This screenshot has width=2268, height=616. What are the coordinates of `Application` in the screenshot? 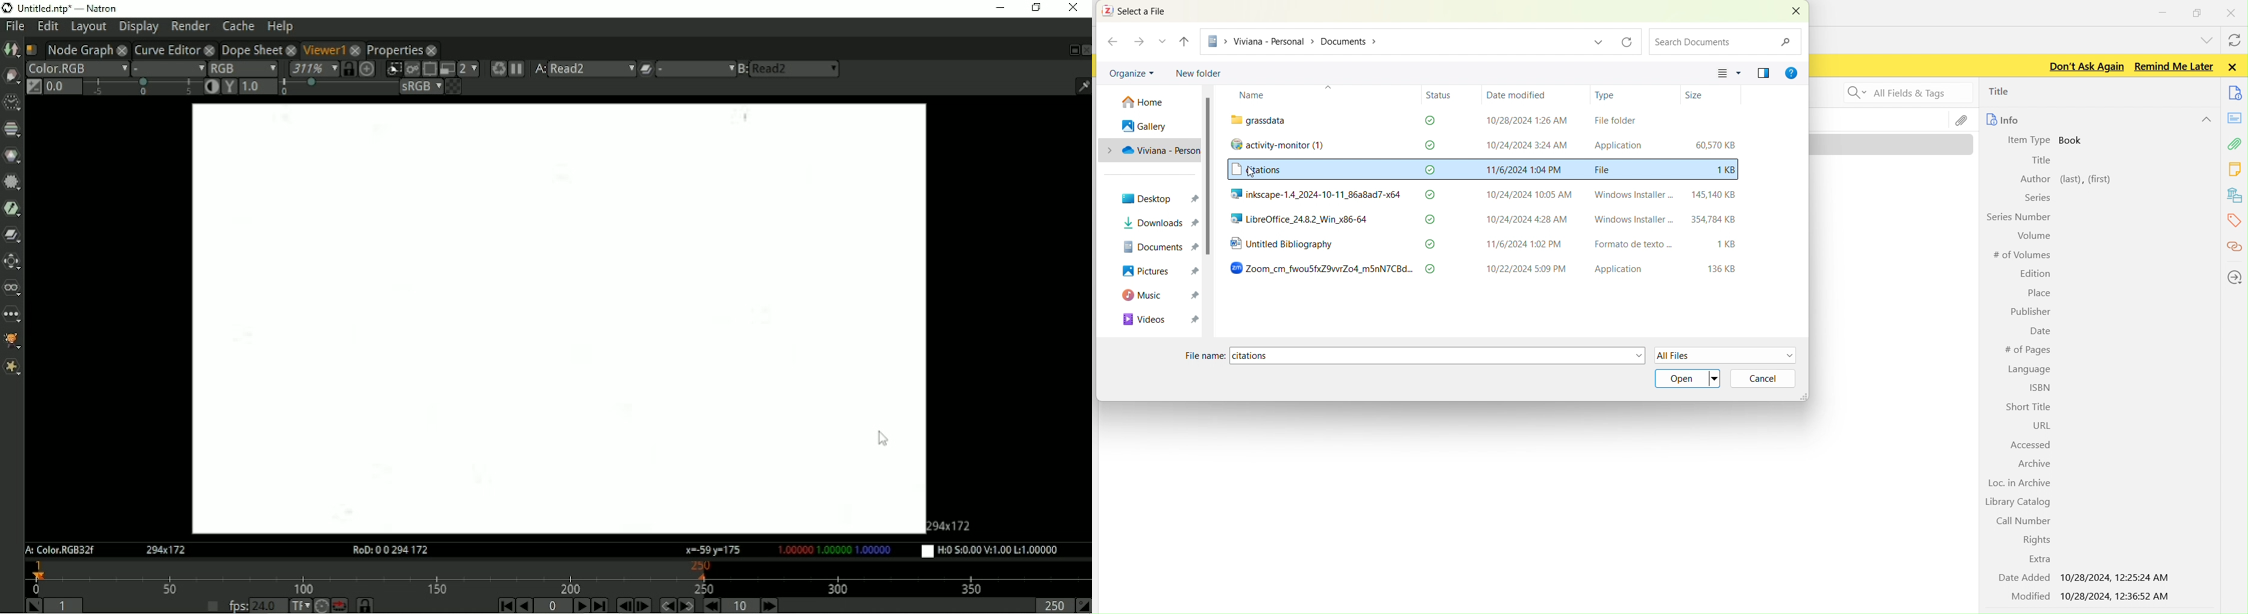 It's located at (1619, 270).